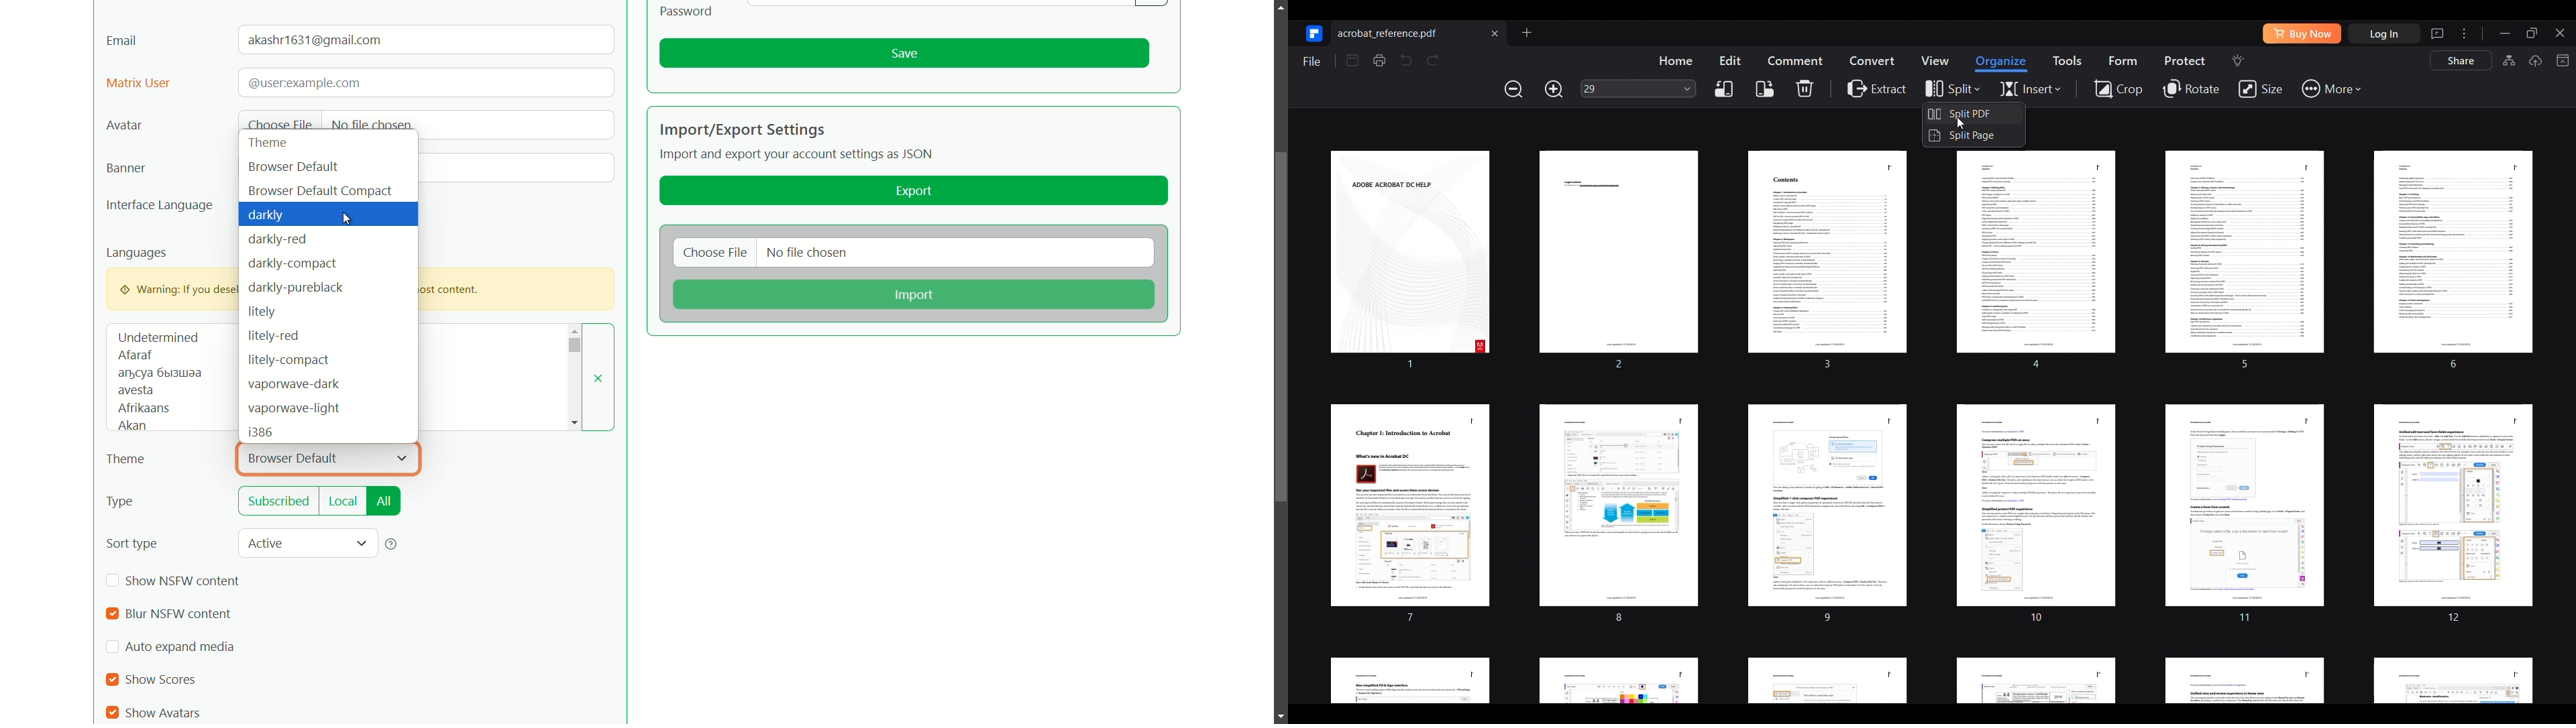 The width and height of the screenshot is (2576, 728). I want to click on dropdown, so click(361, 544).